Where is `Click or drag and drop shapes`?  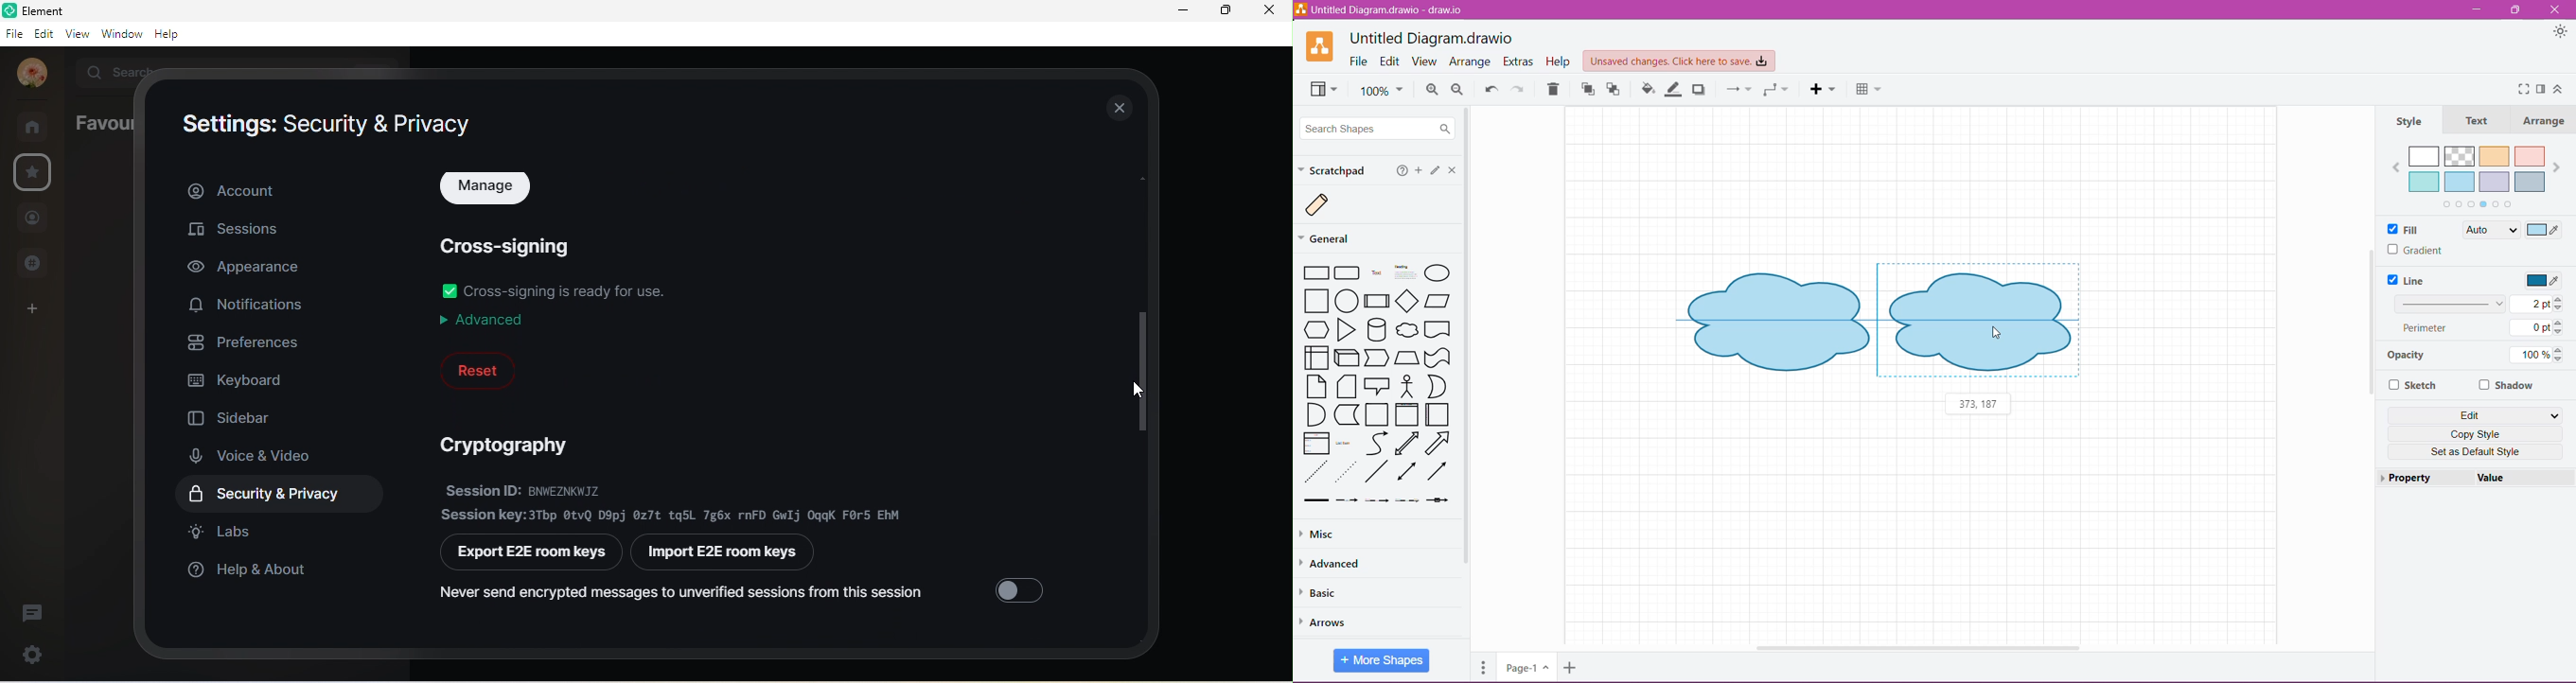
Click or drag and drop shapes is located at coordinates (1436, 172).